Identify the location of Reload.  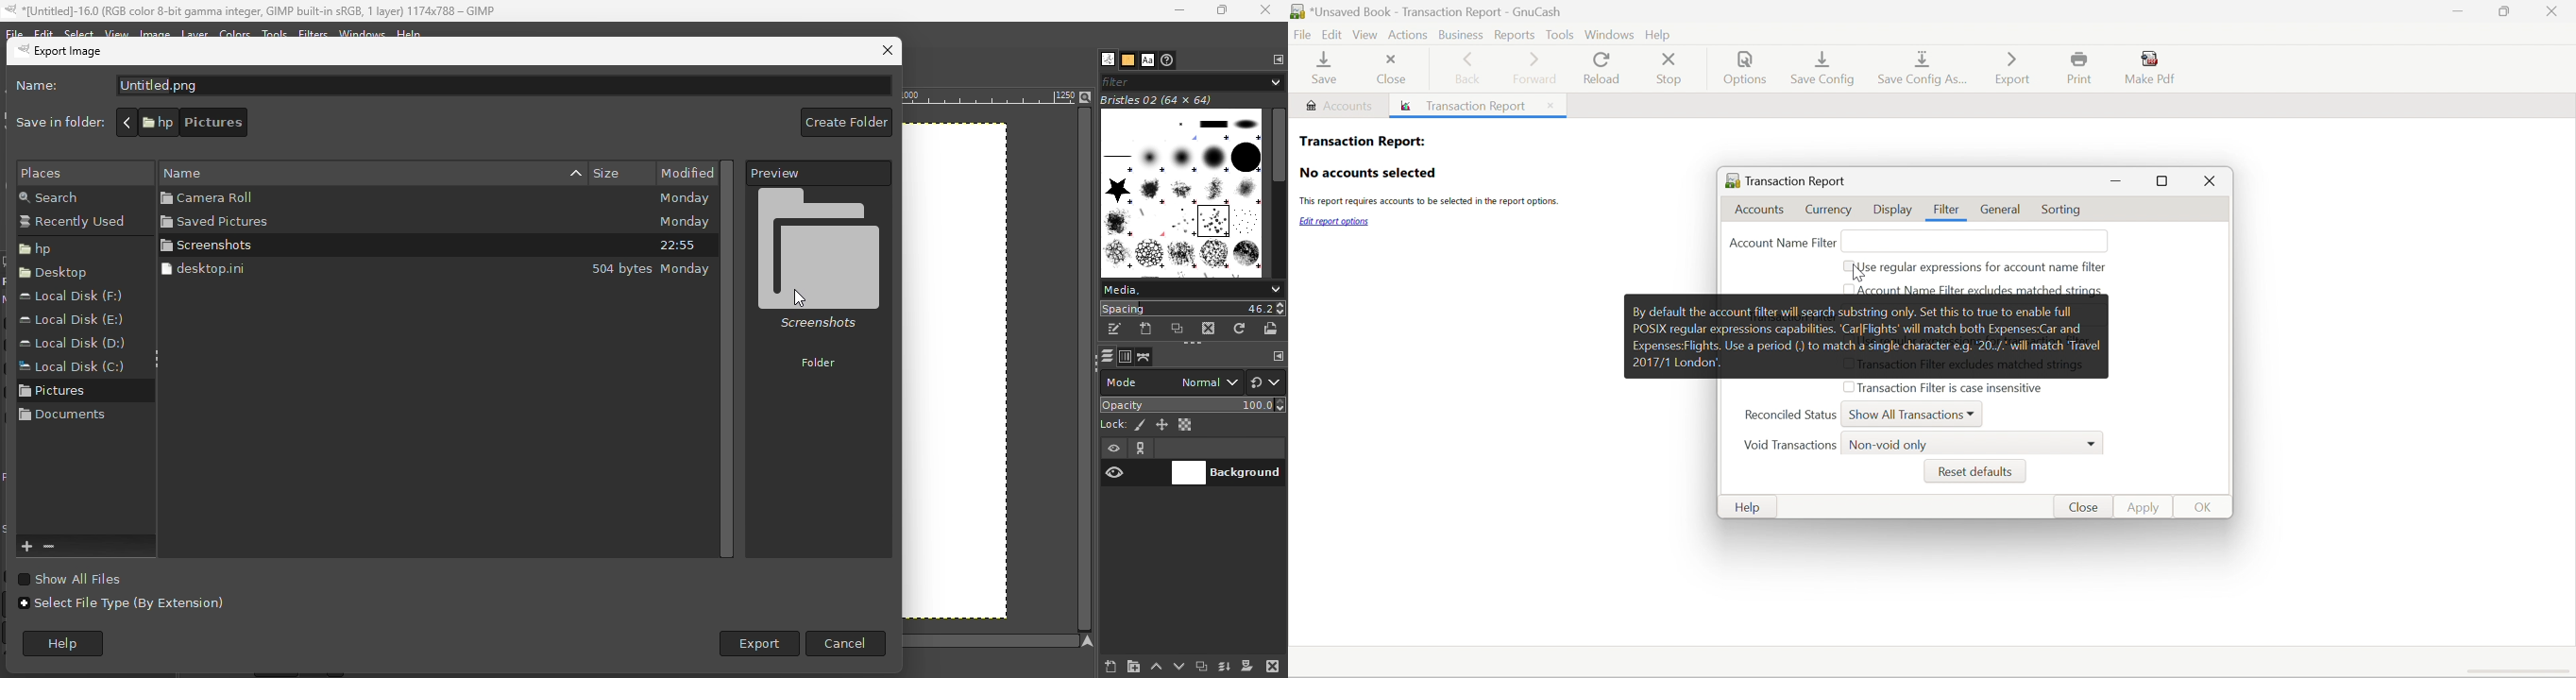
(1601, 68).